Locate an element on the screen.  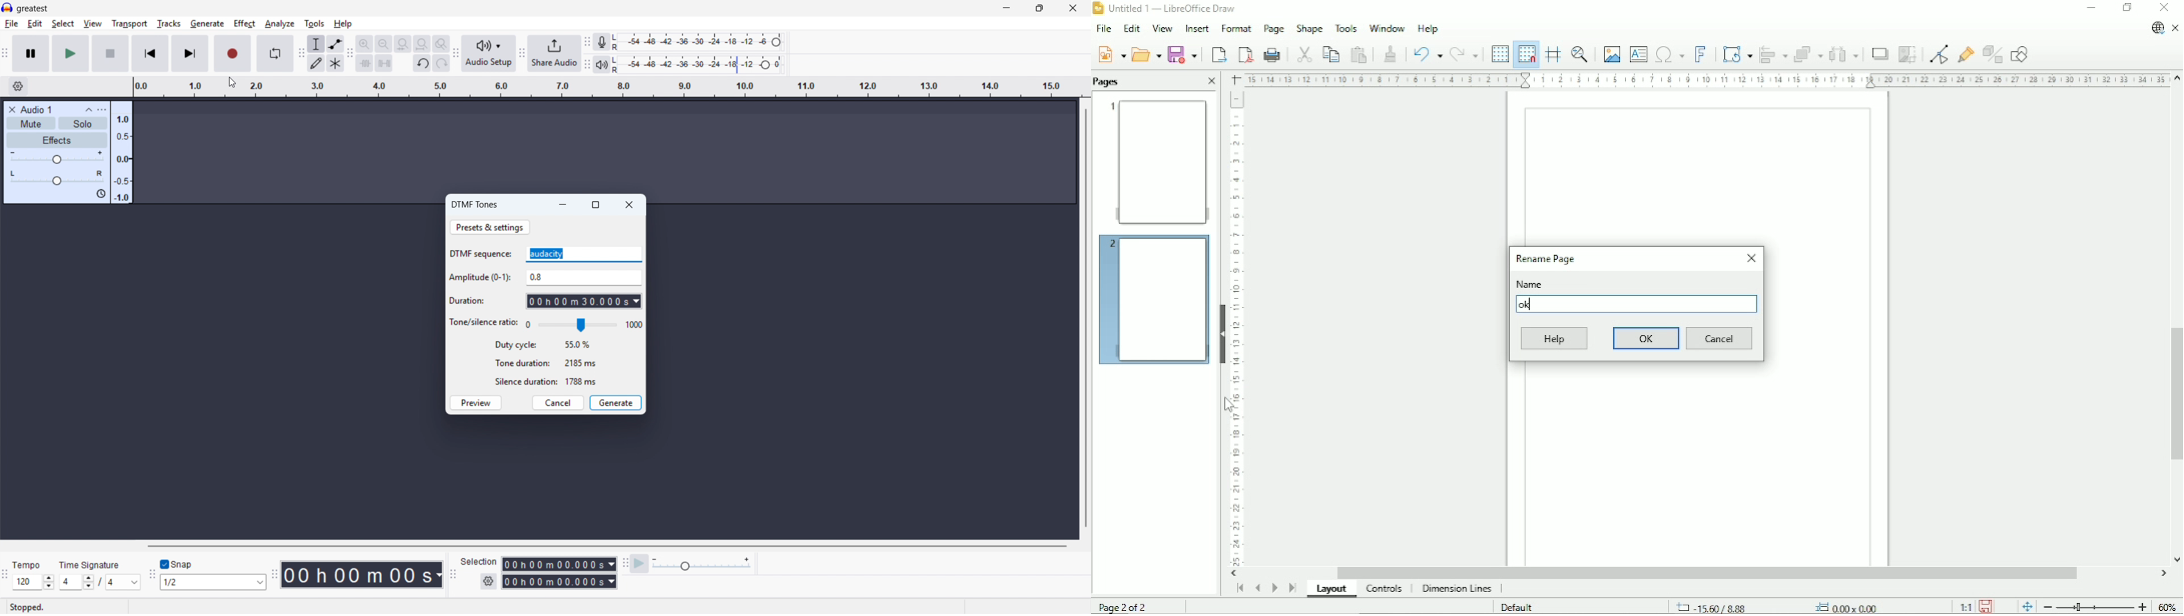
Pages is located at coordinates (1109, 81).